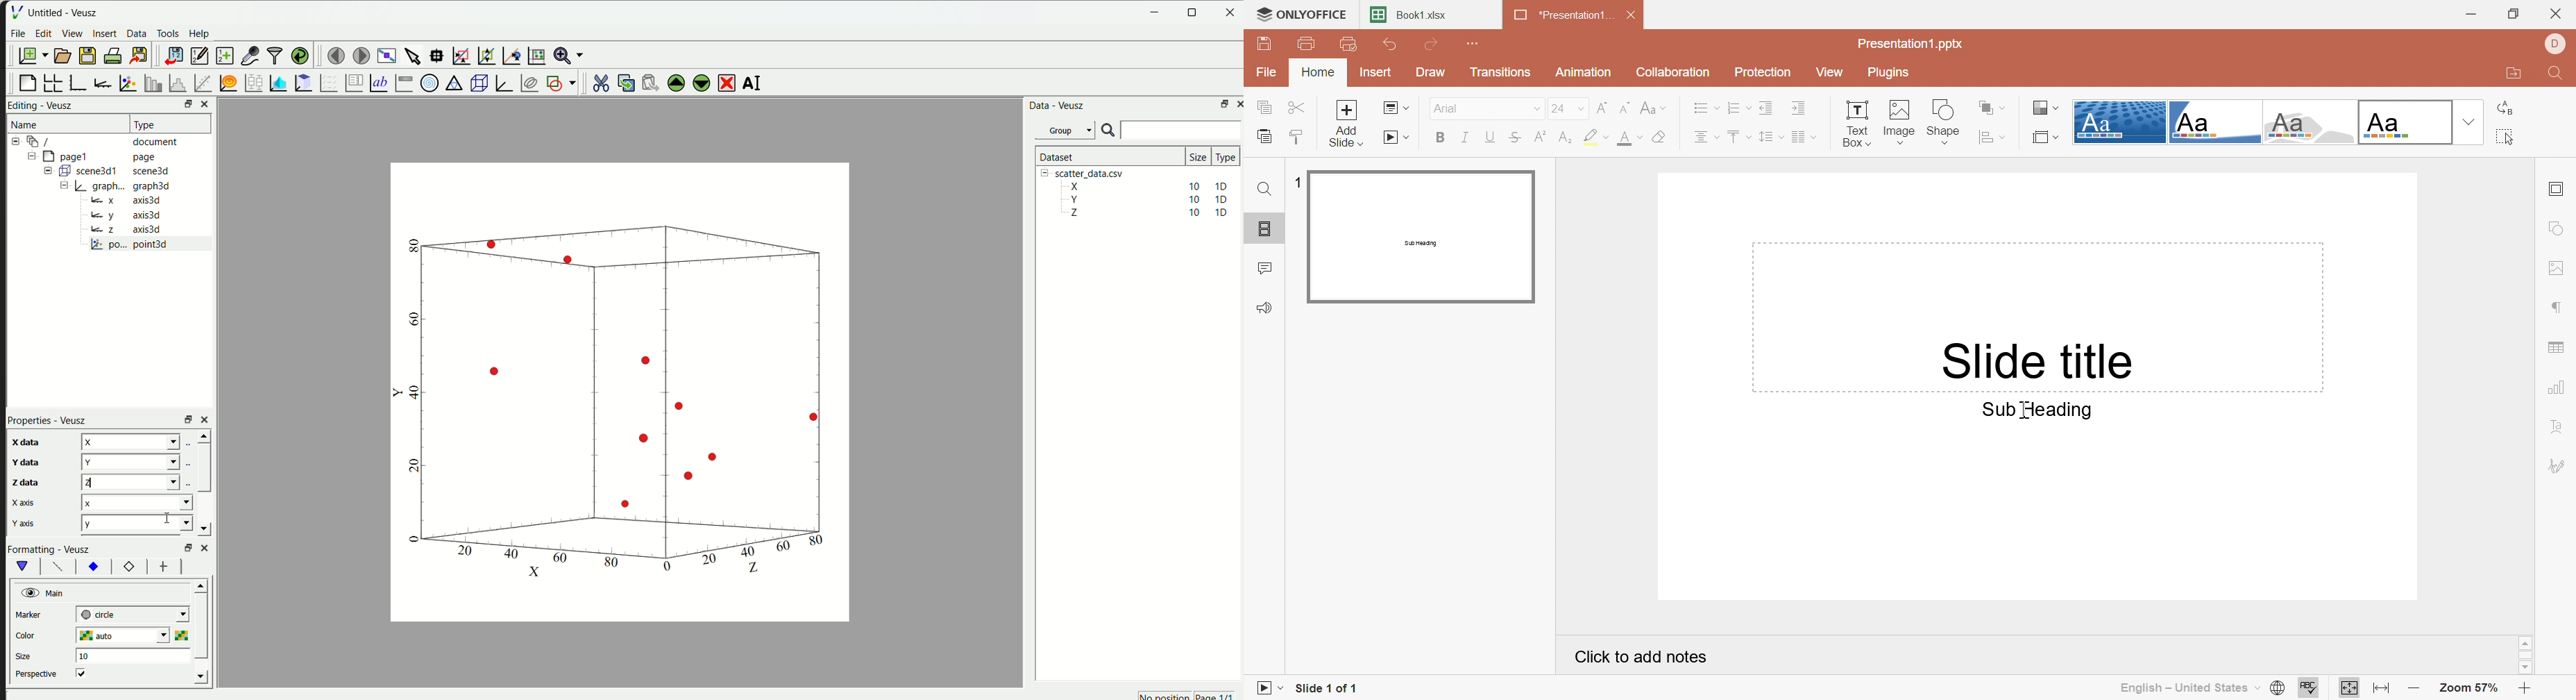  I want to click on DELL, so click(2557, 43).